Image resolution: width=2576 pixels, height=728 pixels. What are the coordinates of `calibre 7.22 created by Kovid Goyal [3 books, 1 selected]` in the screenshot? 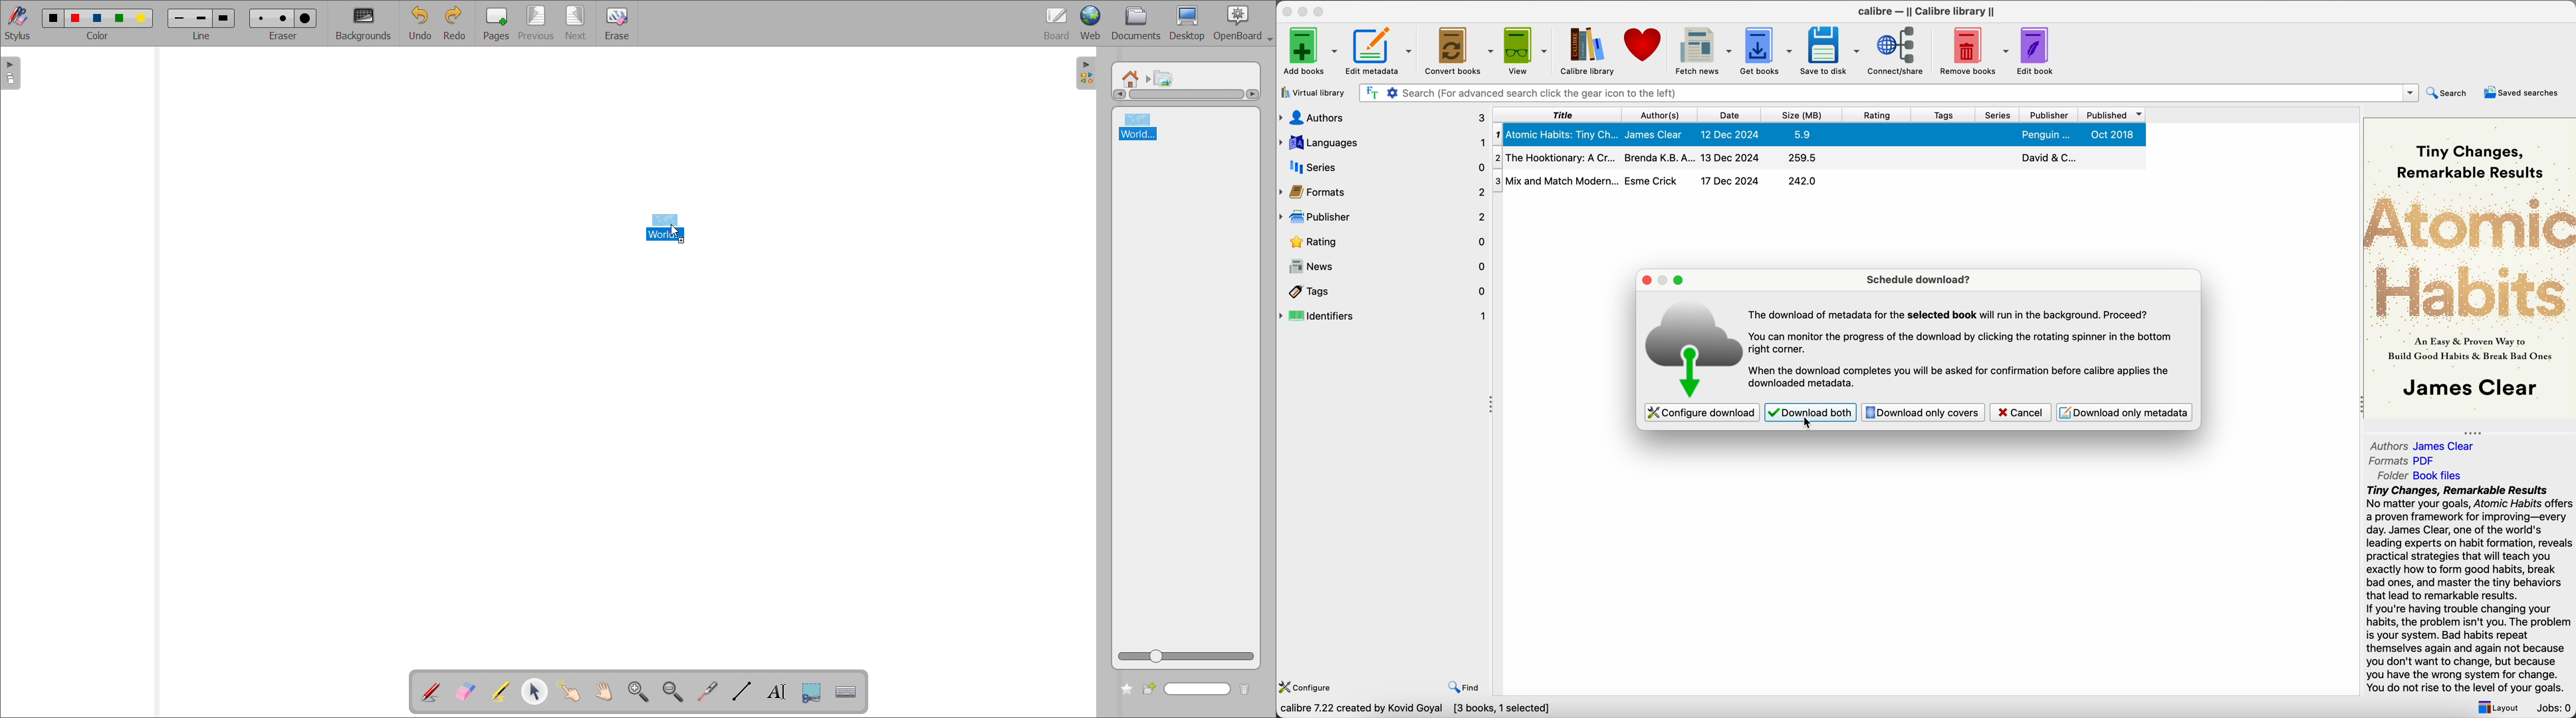 It's located at (1414, 709).